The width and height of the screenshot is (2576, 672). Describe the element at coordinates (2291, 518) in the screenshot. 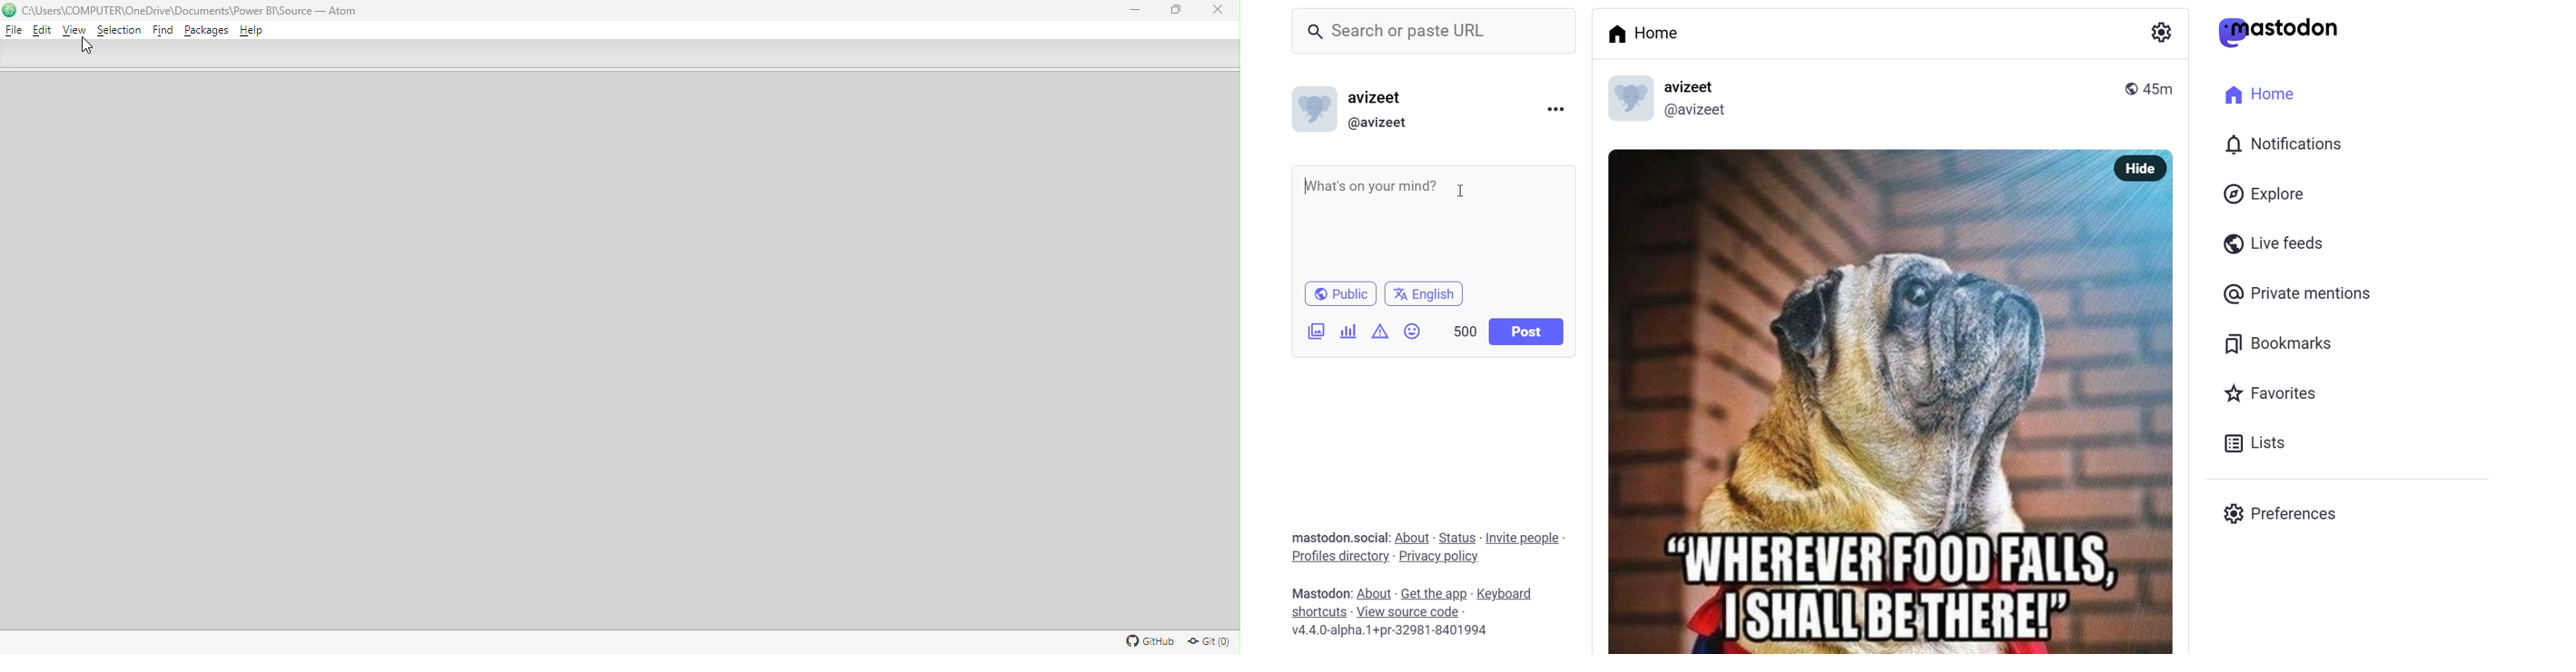

I see ` Preferences` at that location.